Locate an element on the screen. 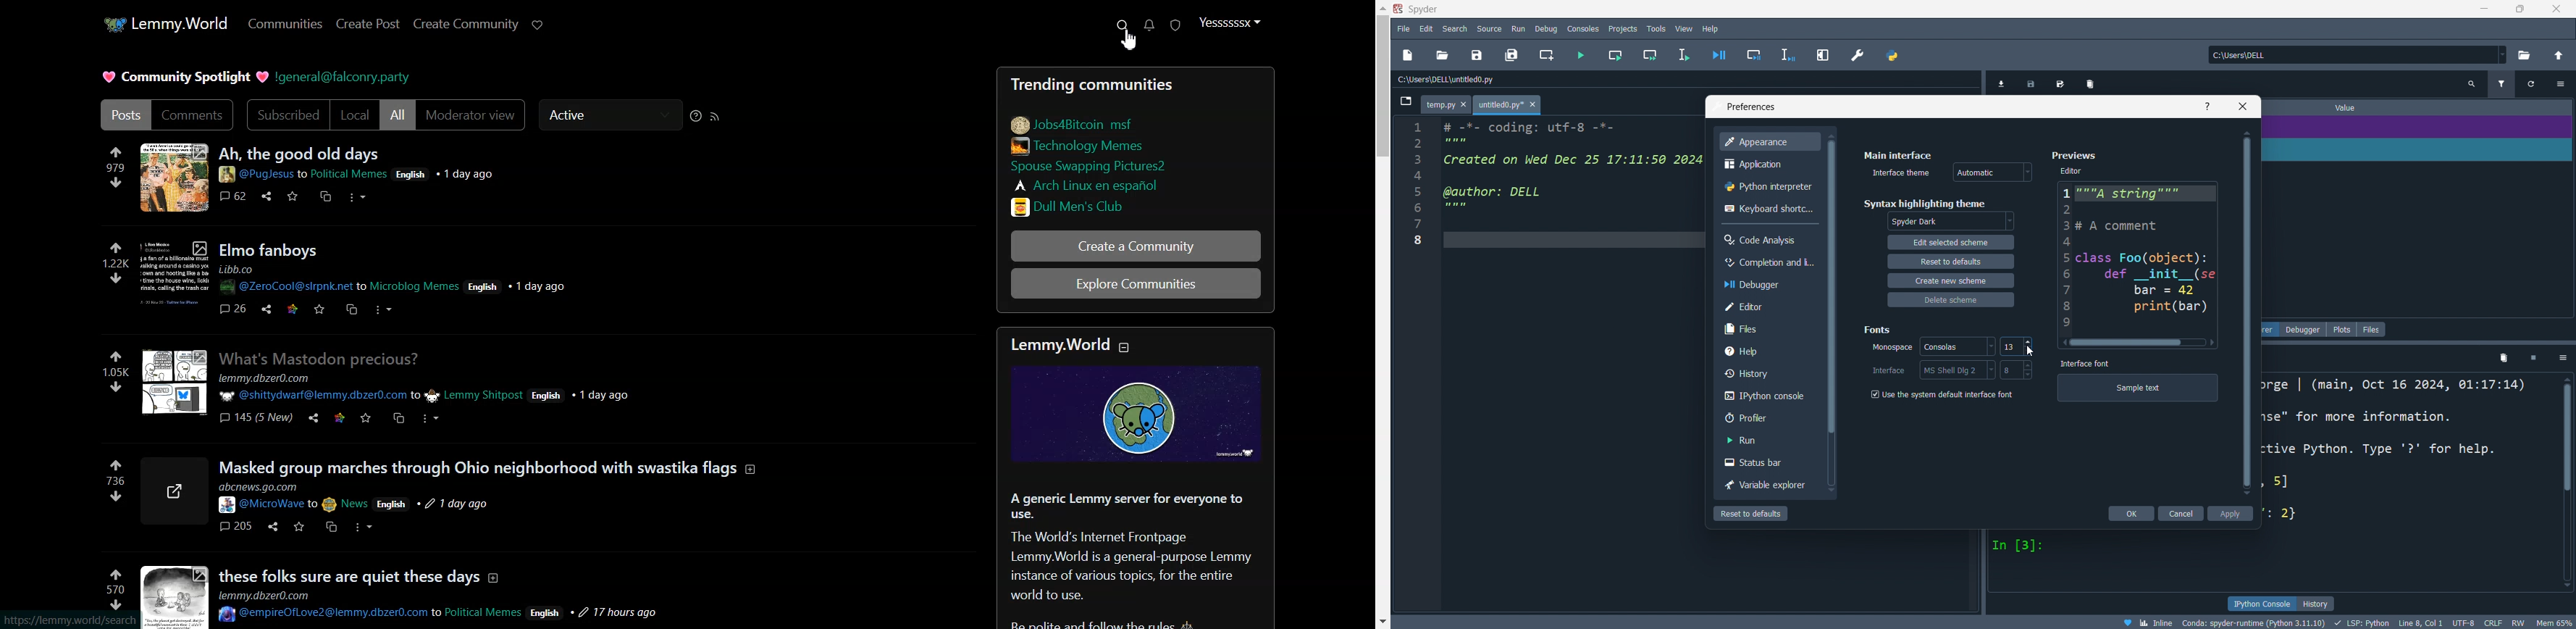  browse tabs is located at coordinates (1403, 105).